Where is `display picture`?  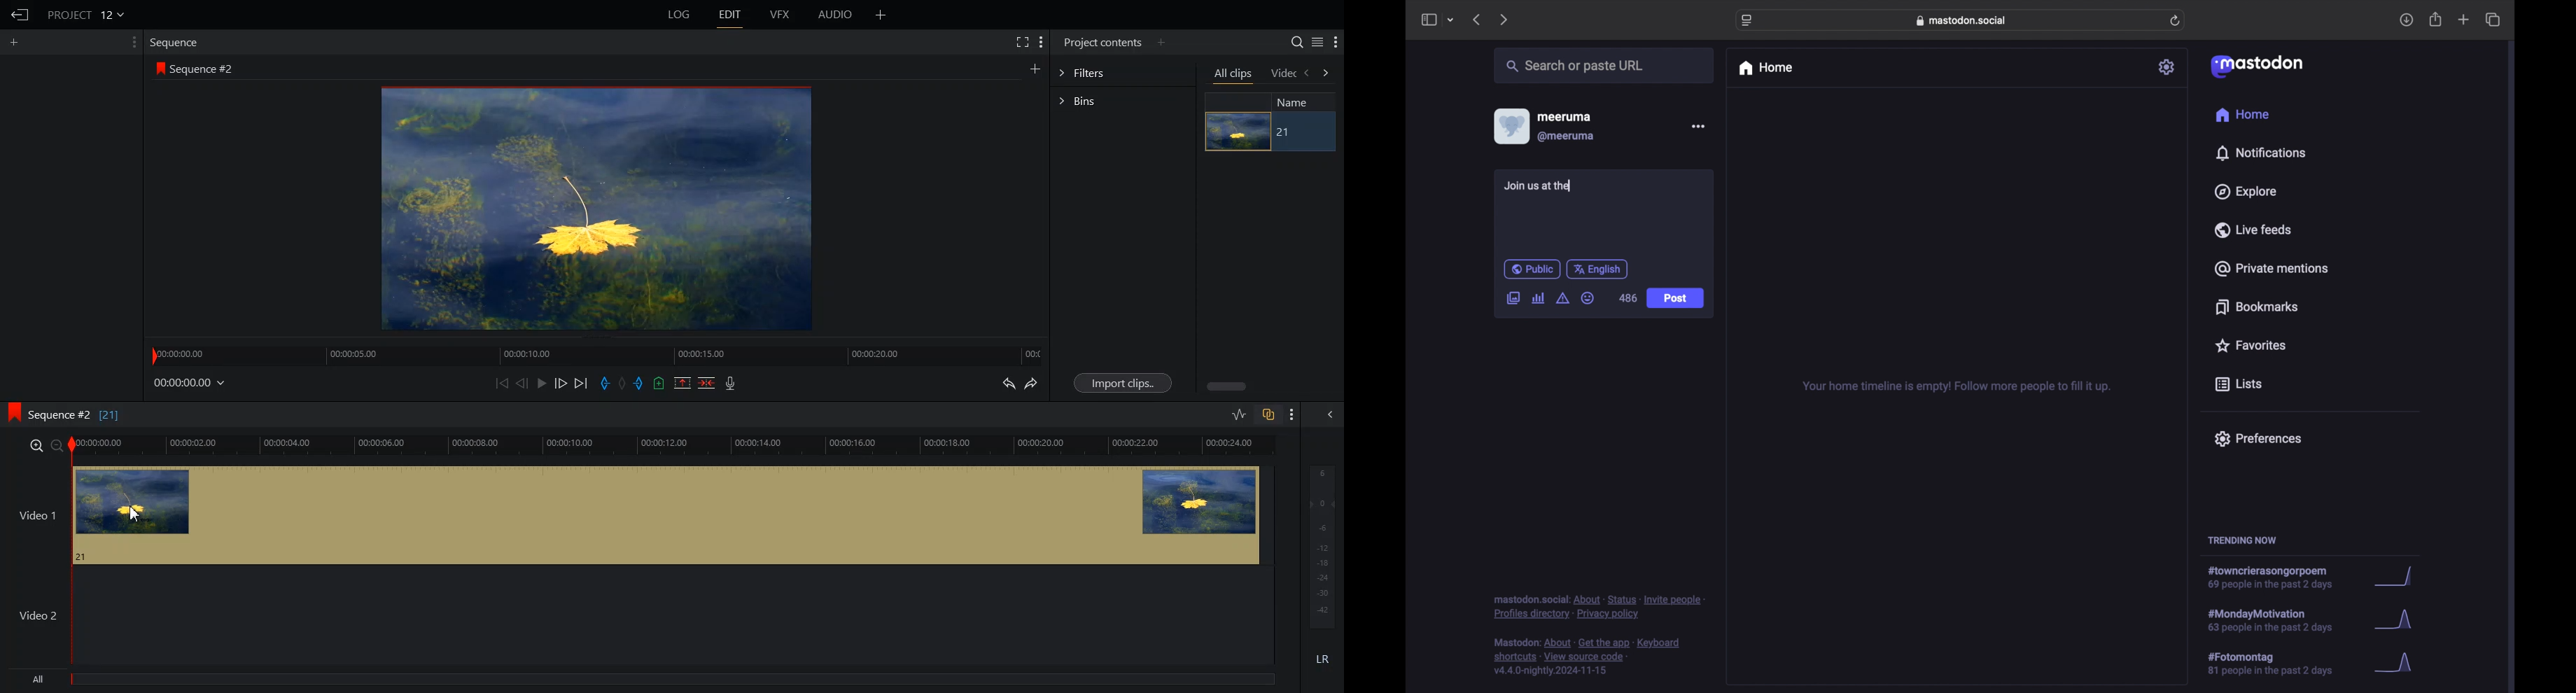 display picture is located at coordinates (1510, 126).